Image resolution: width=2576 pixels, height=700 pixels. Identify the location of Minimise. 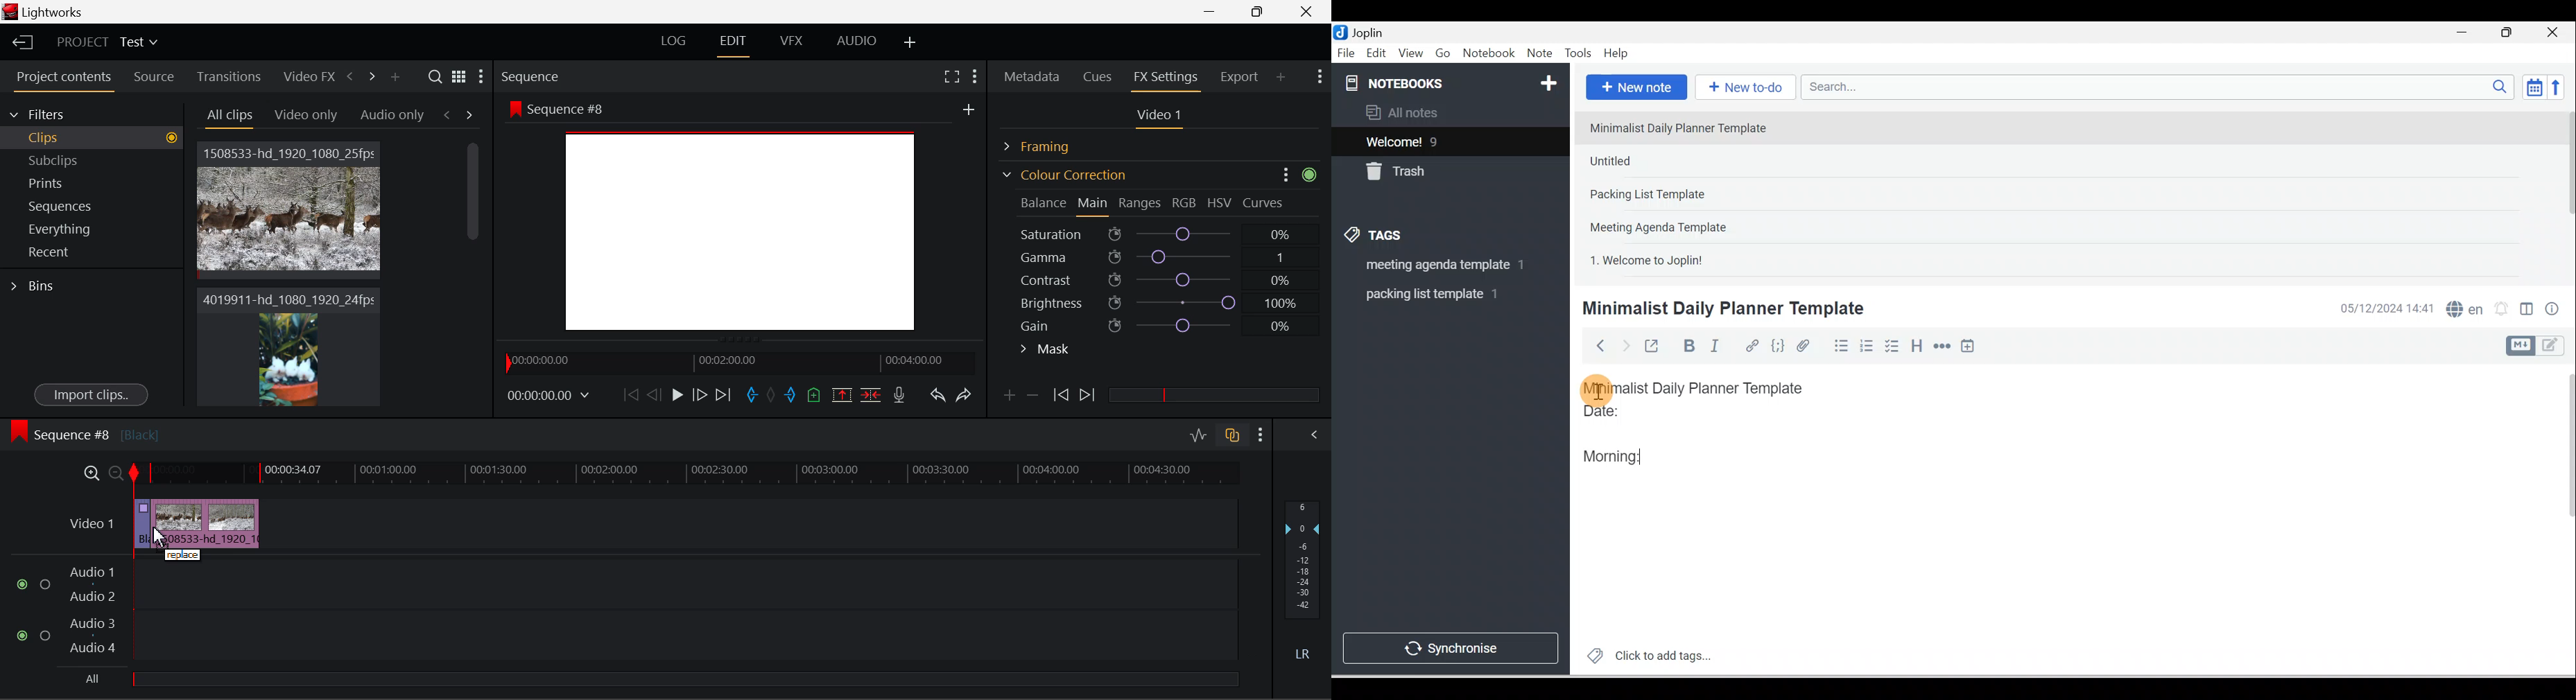
(2466, 34).